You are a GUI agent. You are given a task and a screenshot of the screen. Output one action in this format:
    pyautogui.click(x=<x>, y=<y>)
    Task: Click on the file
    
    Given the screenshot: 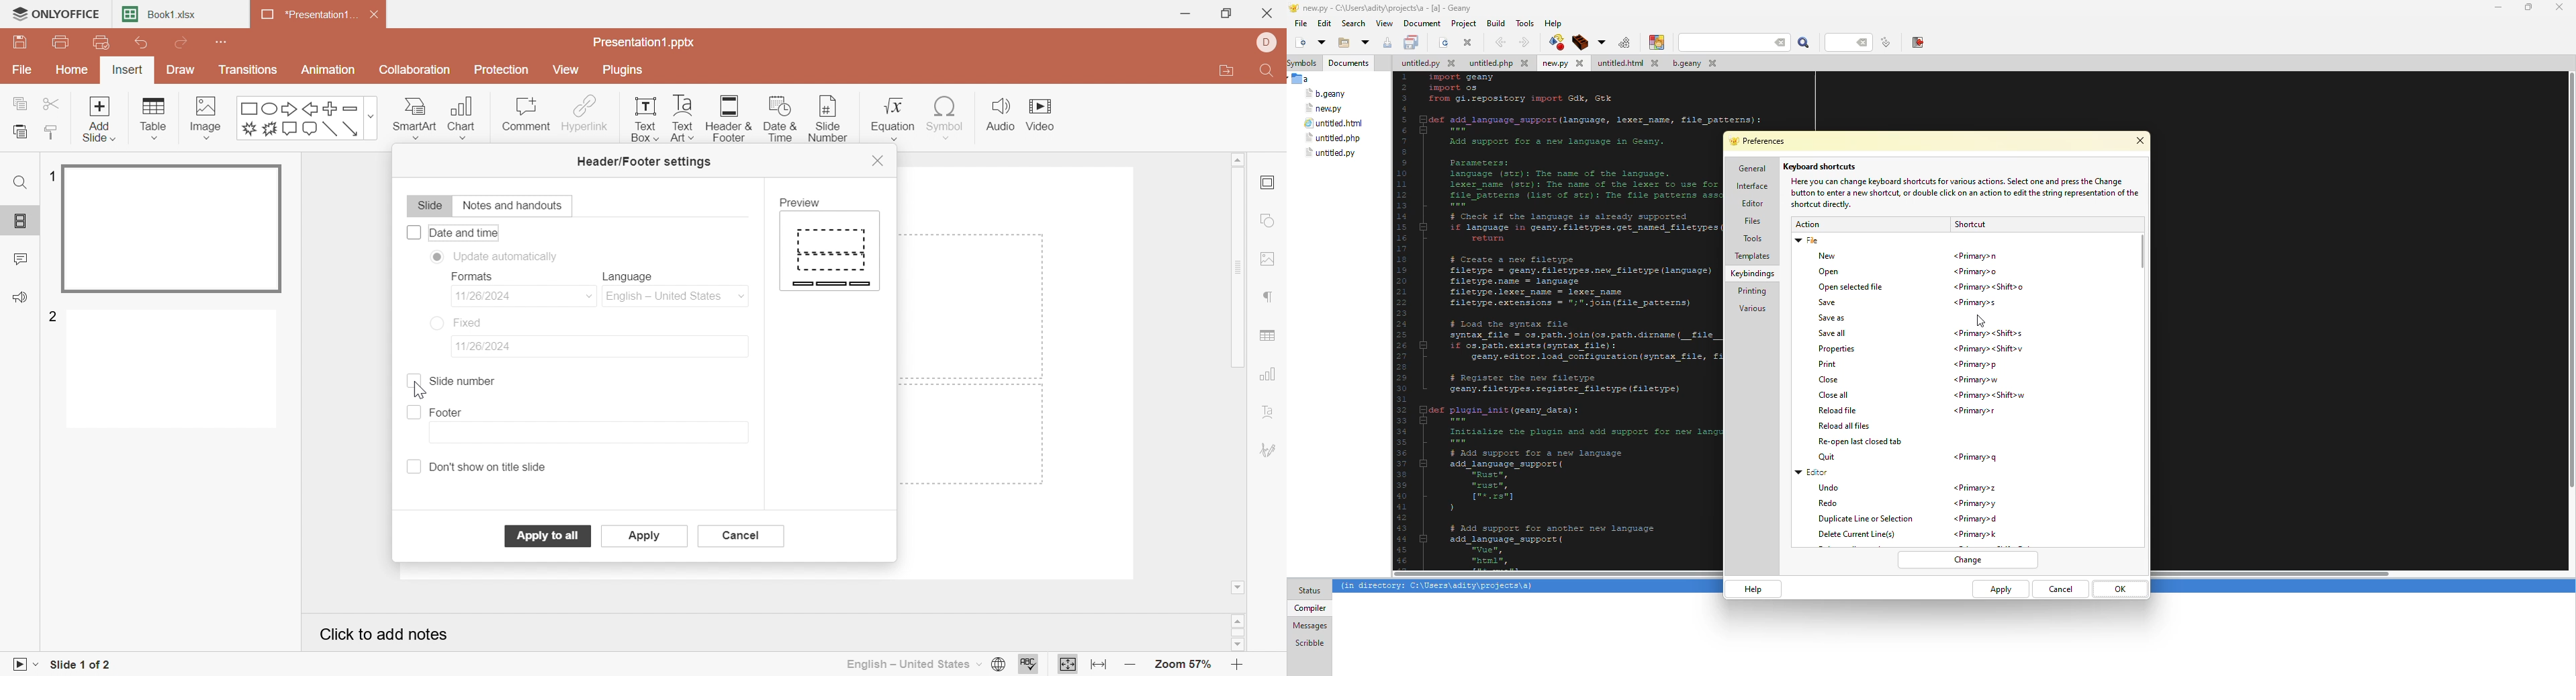 What is the action you would take?
    pyautogui.click(x=1626, y=64)
    